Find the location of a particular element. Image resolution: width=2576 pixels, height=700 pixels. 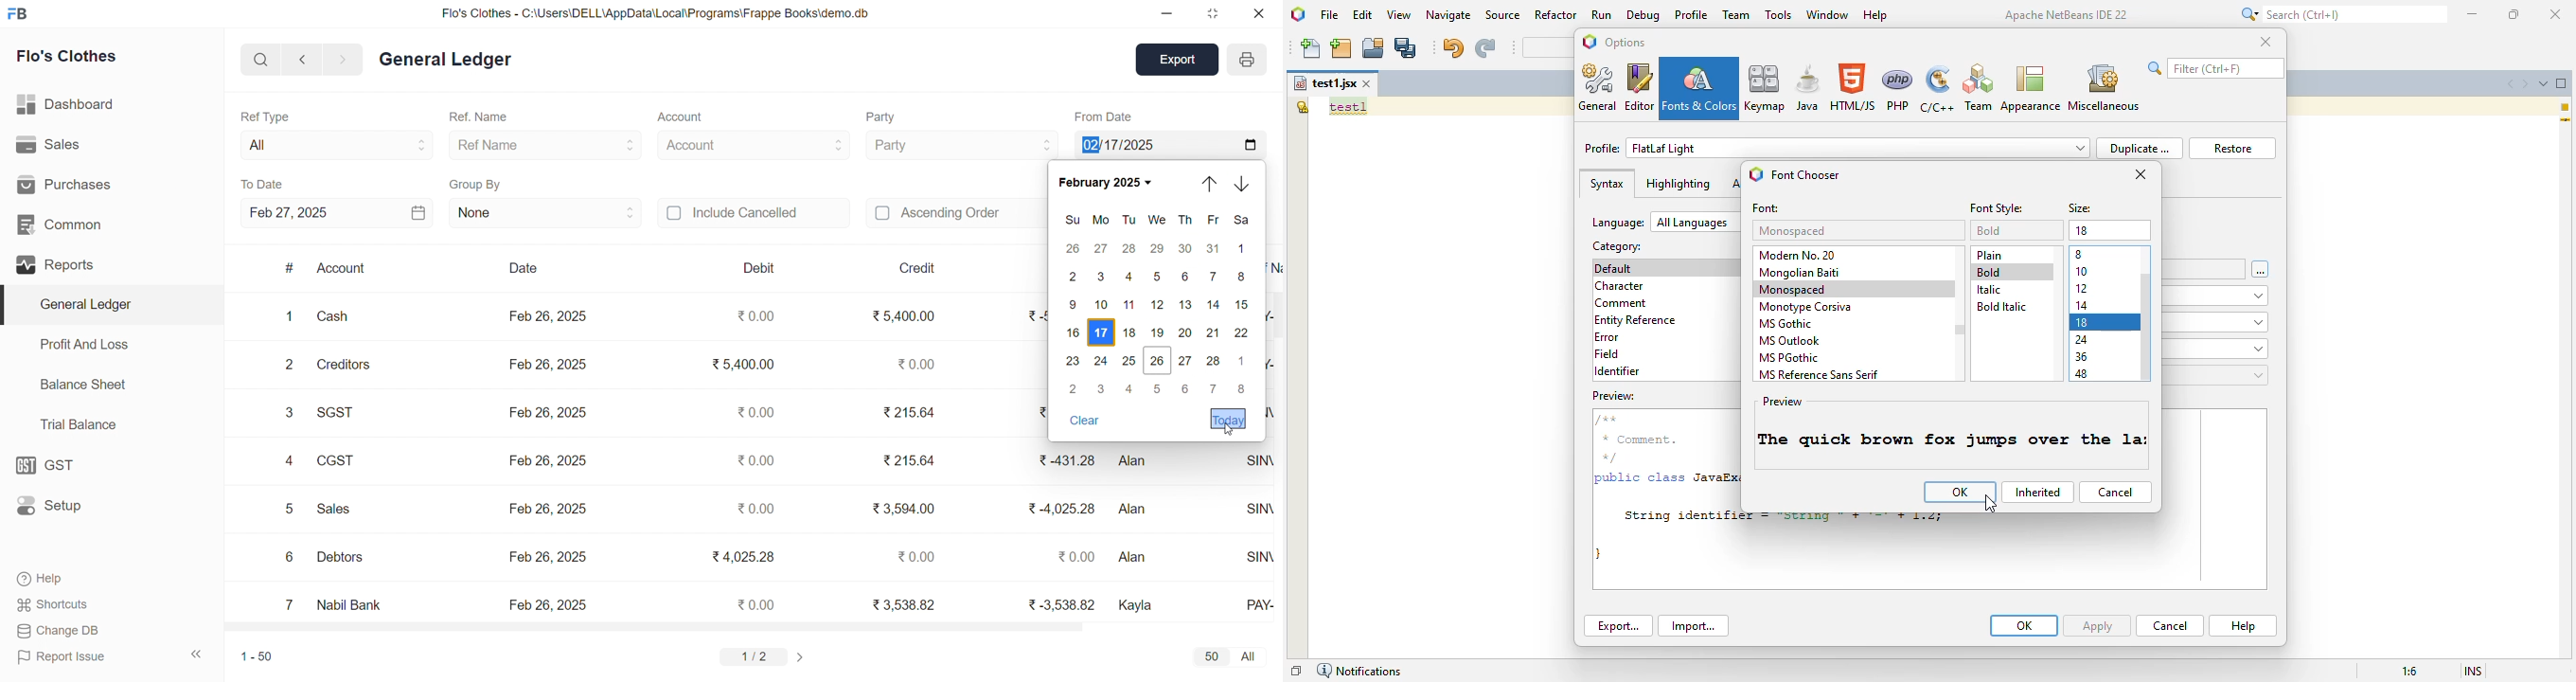

Date is located at coordinates (523, 268).